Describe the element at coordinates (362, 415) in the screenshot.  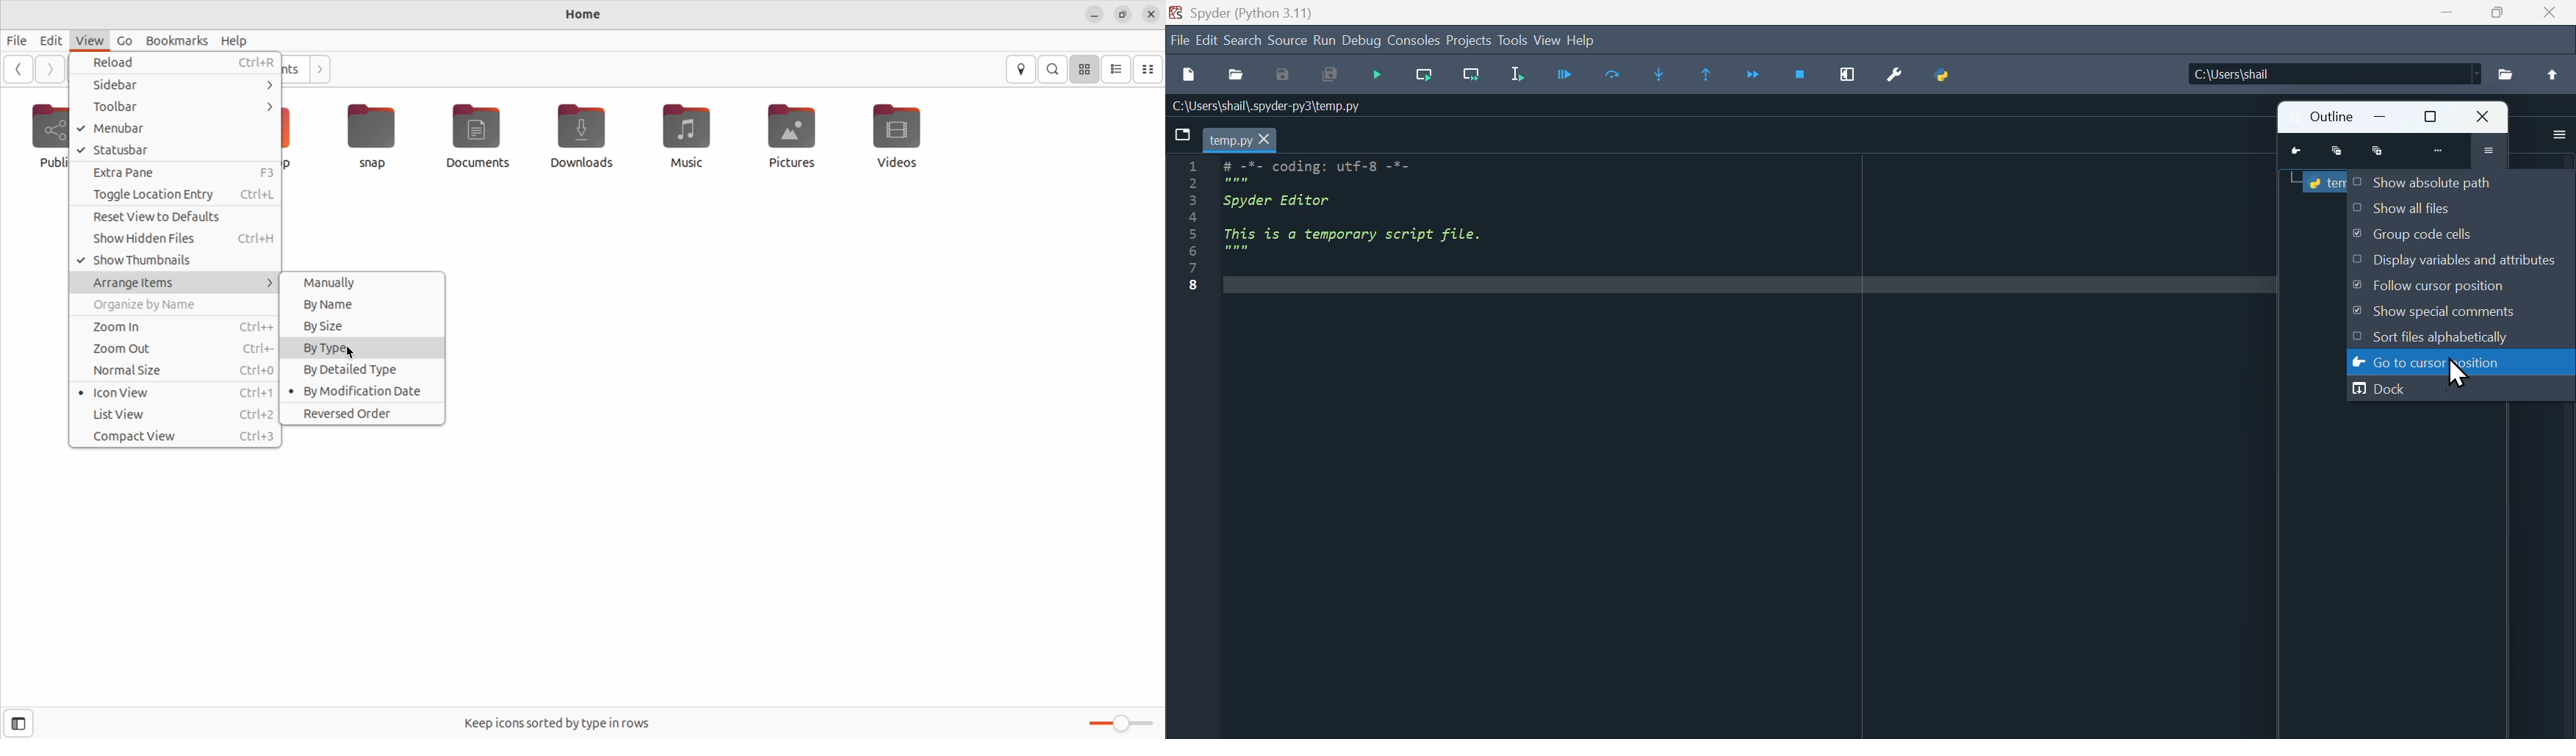
I see `reversed order` at that location.